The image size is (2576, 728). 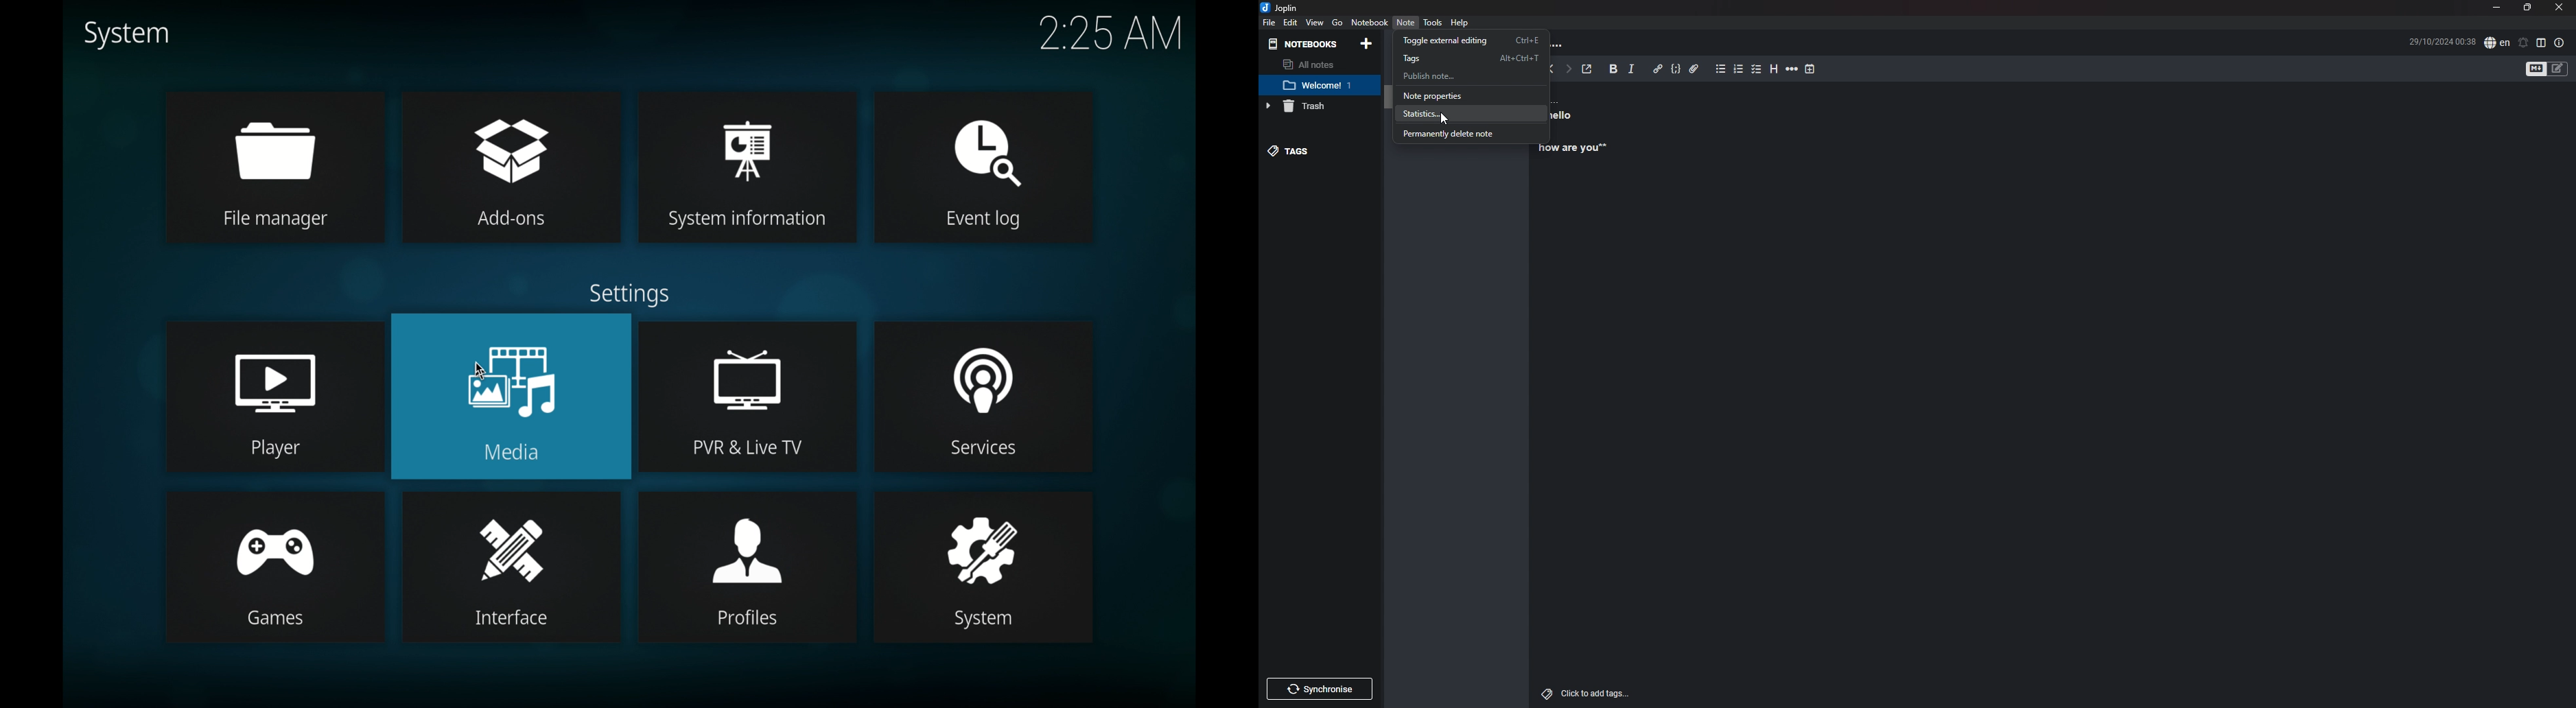 What do you see at coordinates (1318, 85) in the screenshot?
I see `note` at bounding box center [1318, 85].